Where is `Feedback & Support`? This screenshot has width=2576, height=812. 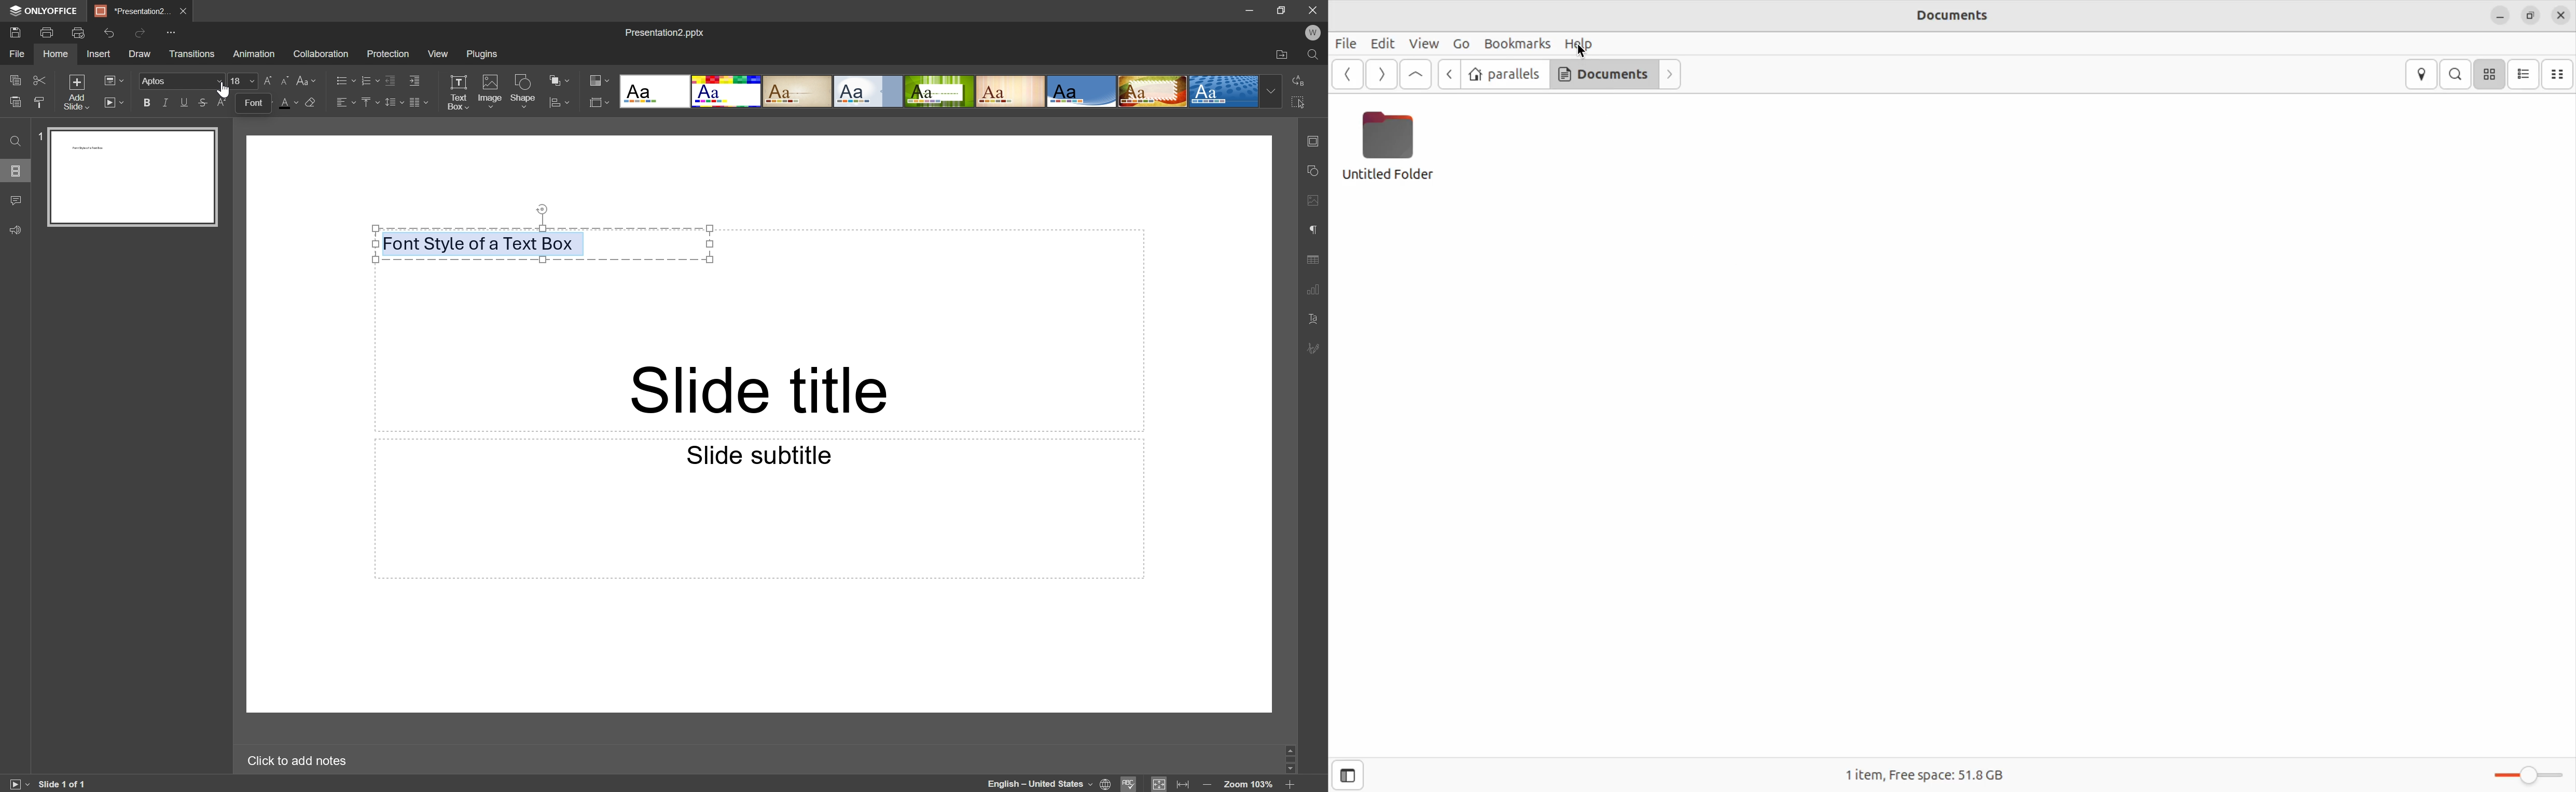 Feedback & Support is located at coordinates (16, 230).